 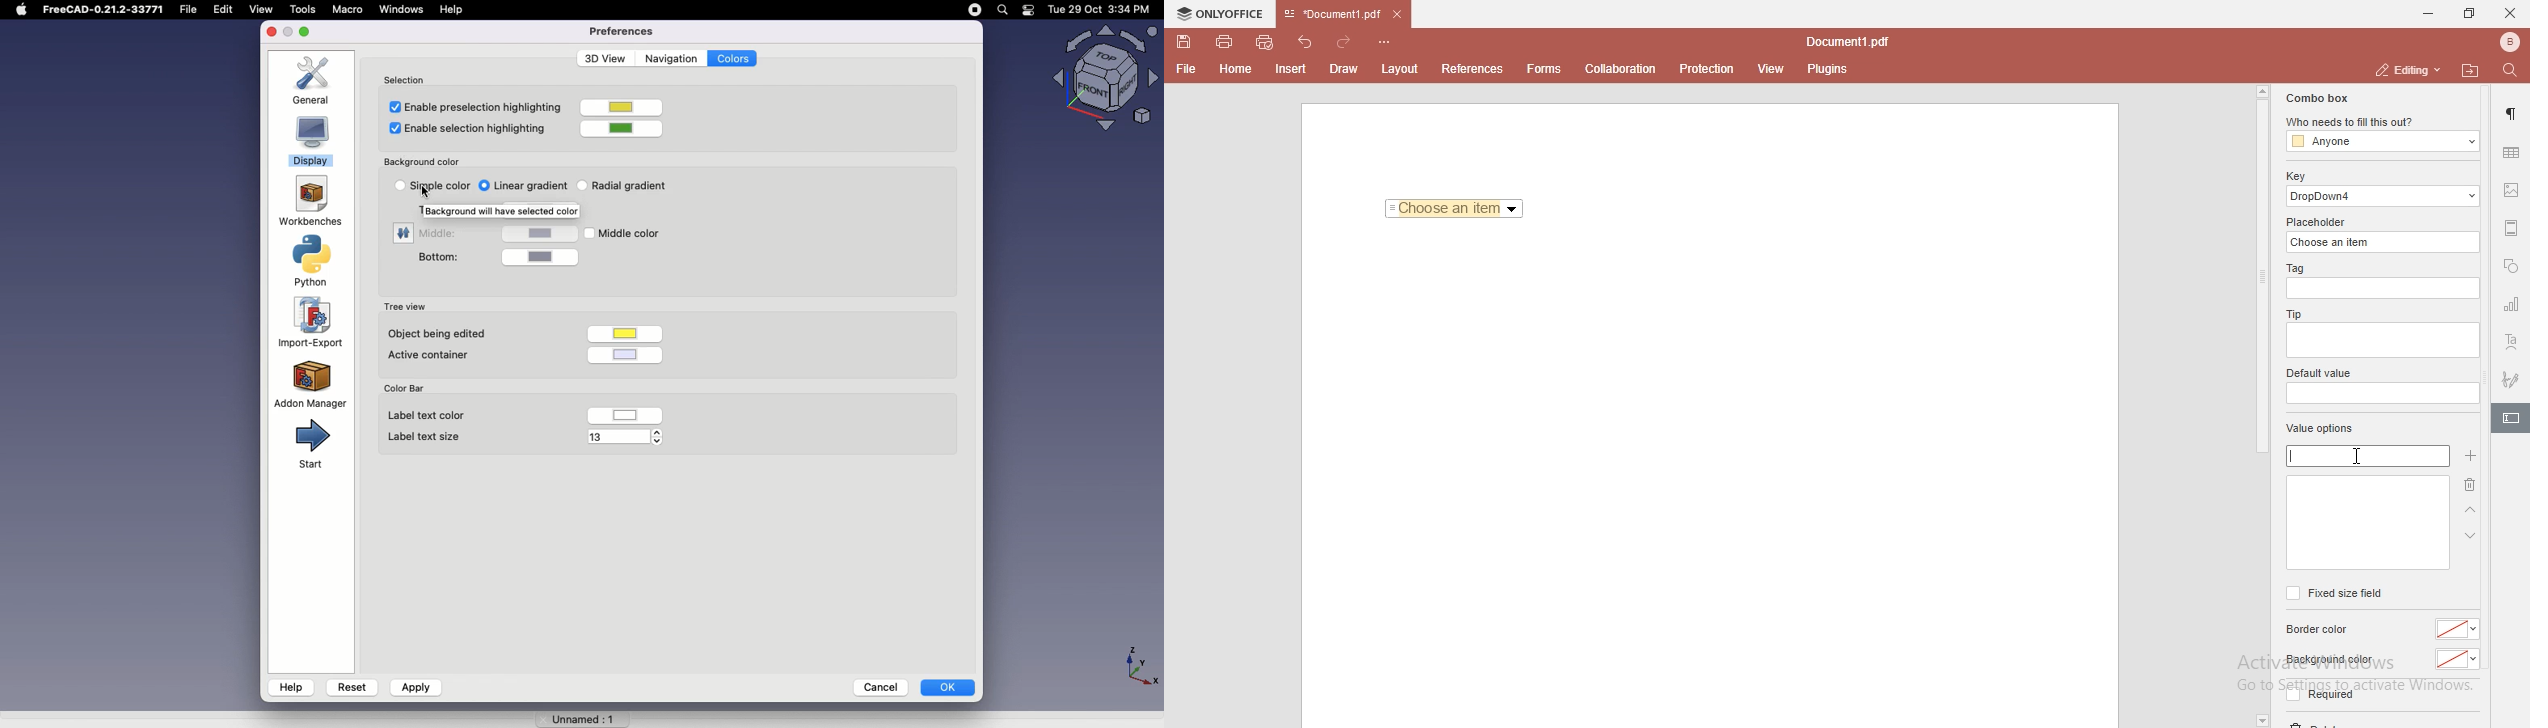 I want to click on text, so click(x=2512, y=343).